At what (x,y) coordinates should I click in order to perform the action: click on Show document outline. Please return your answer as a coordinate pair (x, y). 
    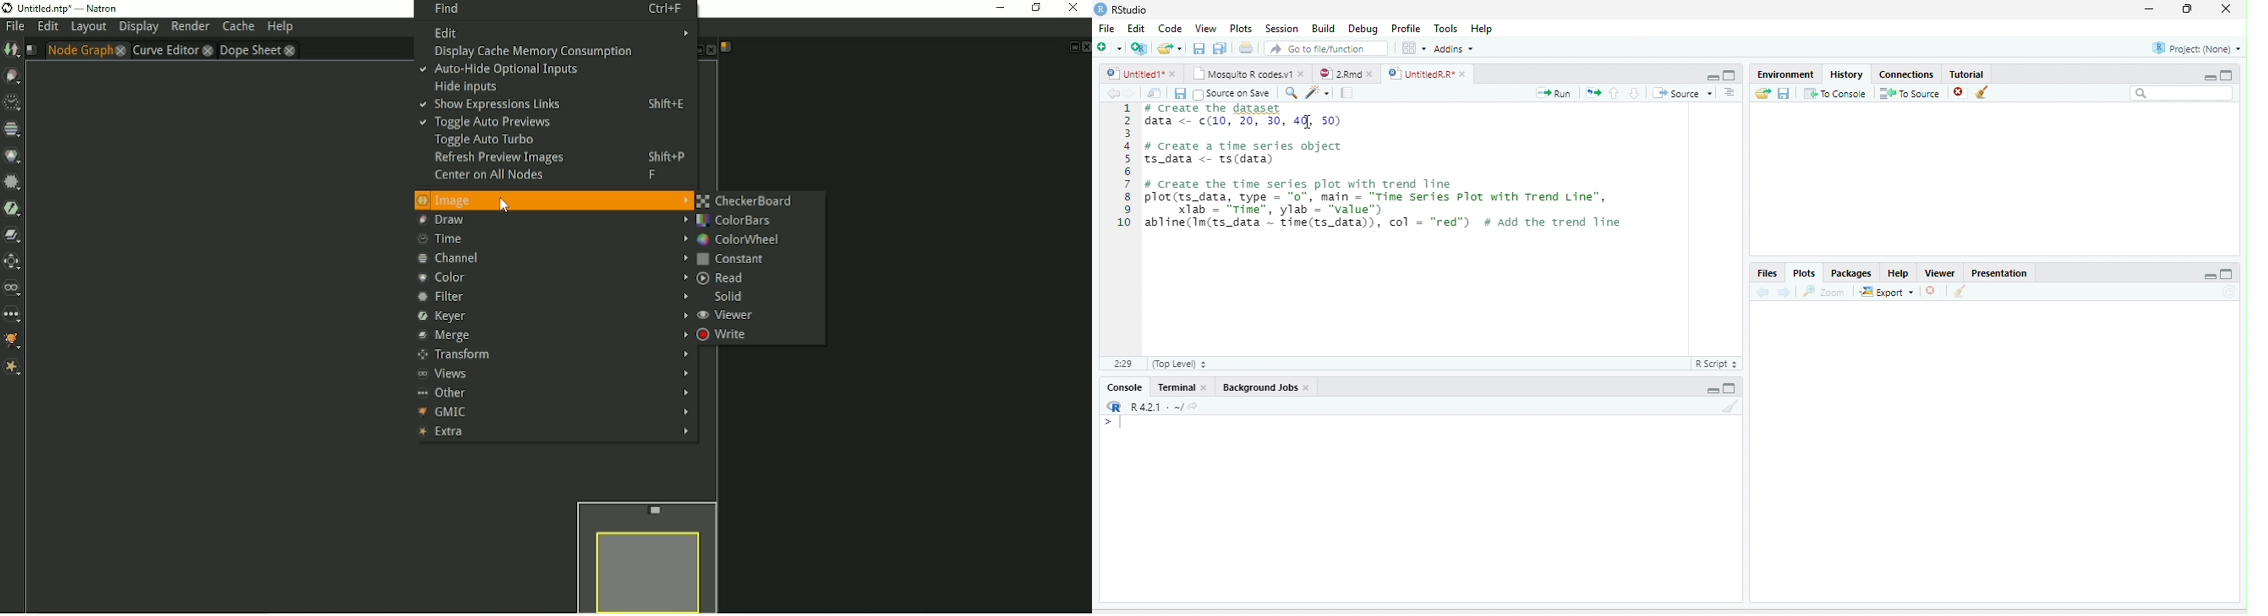
    Looking at the image, I should click on (1730, 92).